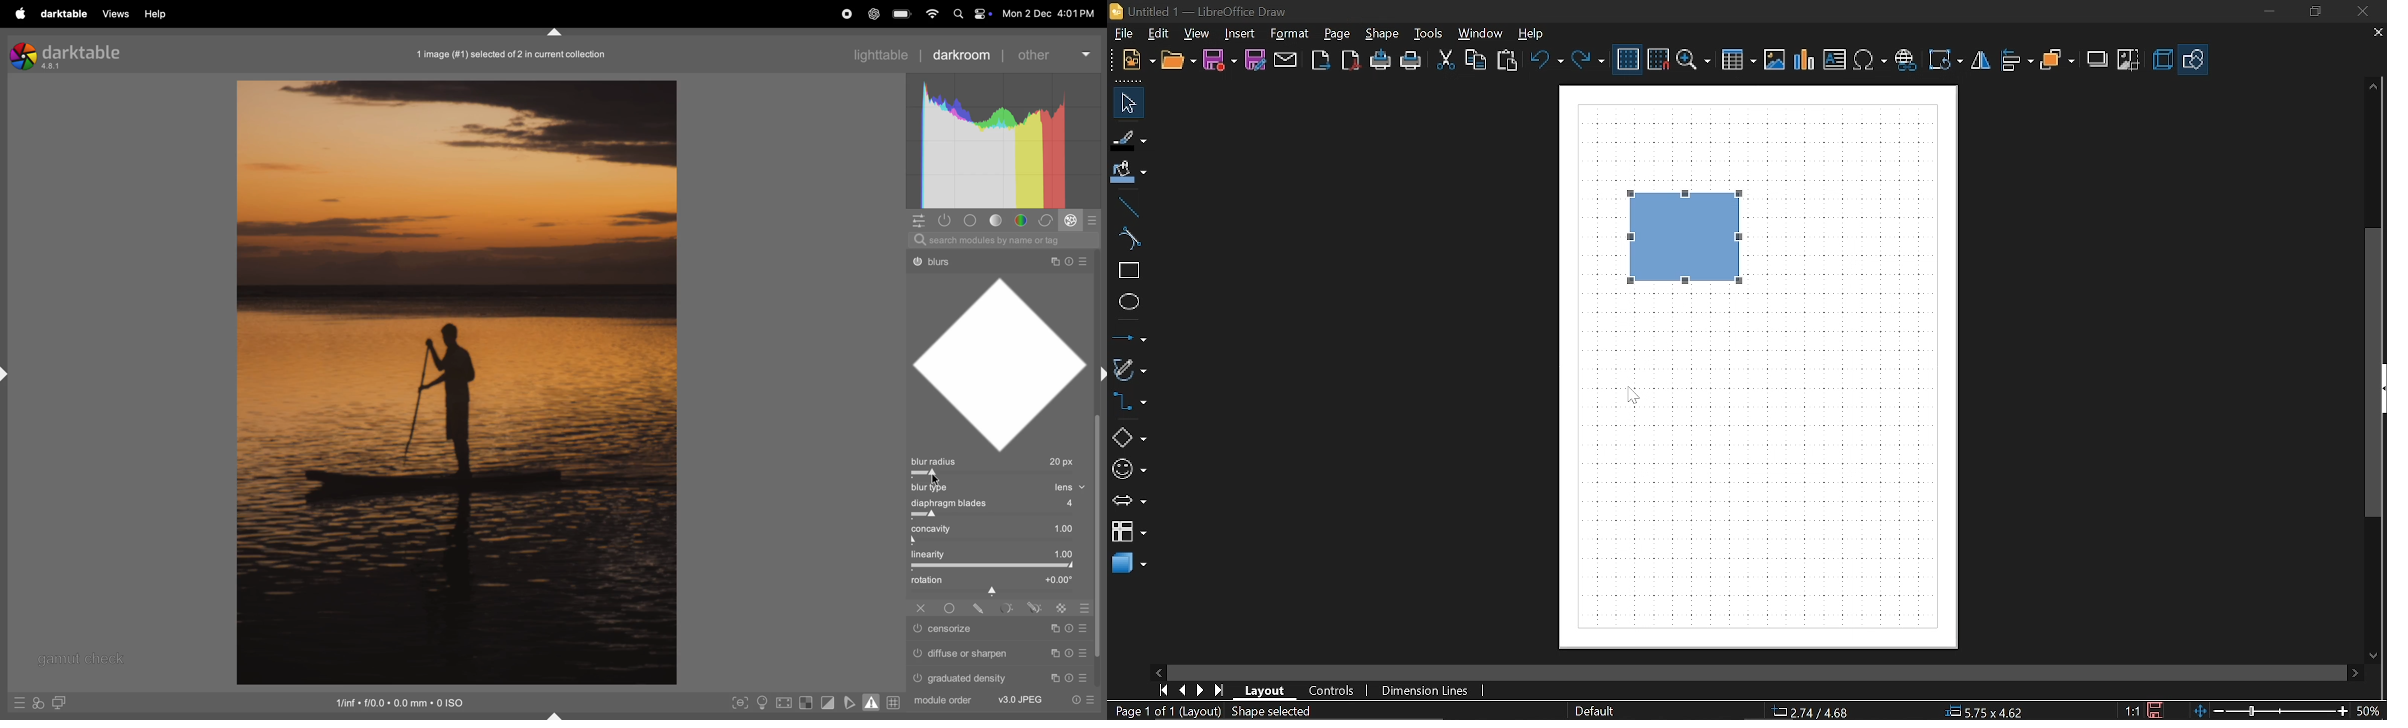  What do you see at coordinates (2367, 710) in the screenshot?
I see `Current zoom` at bounding box center [2367, 710].